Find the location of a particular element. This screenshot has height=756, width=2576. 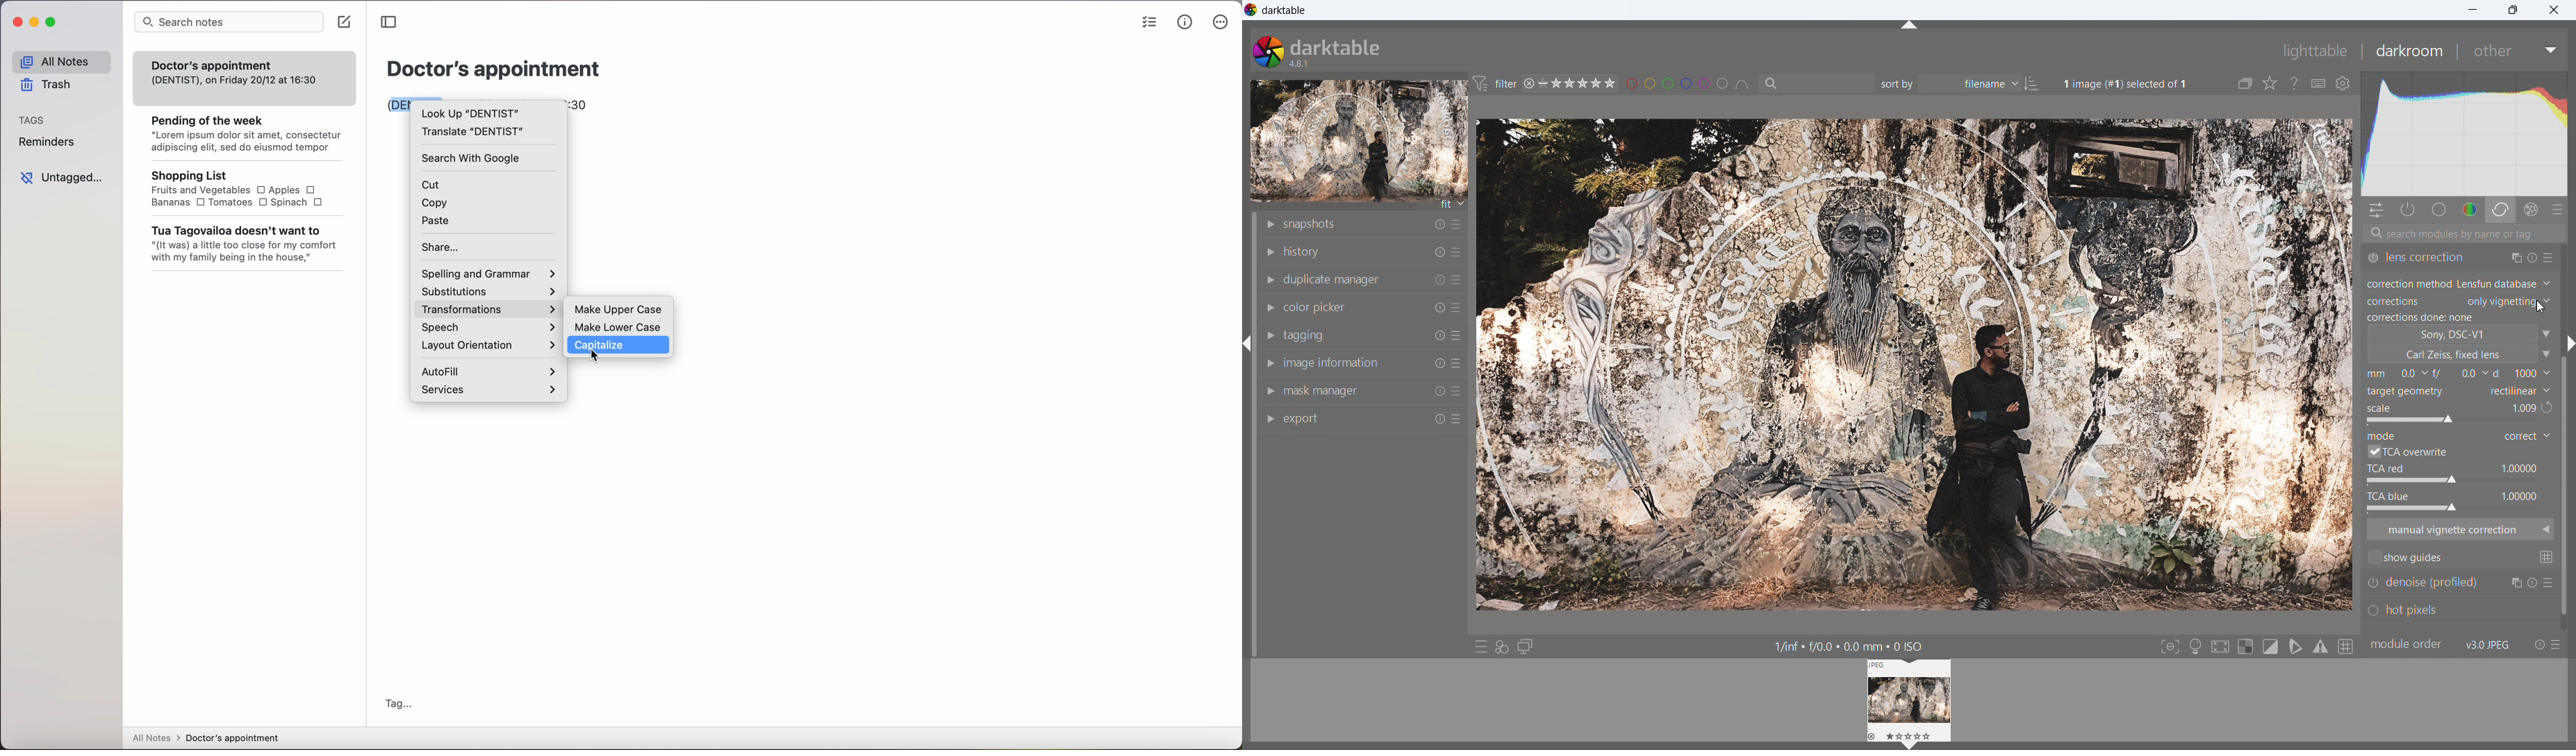

translate dentist is located at coordinates (473, 133).